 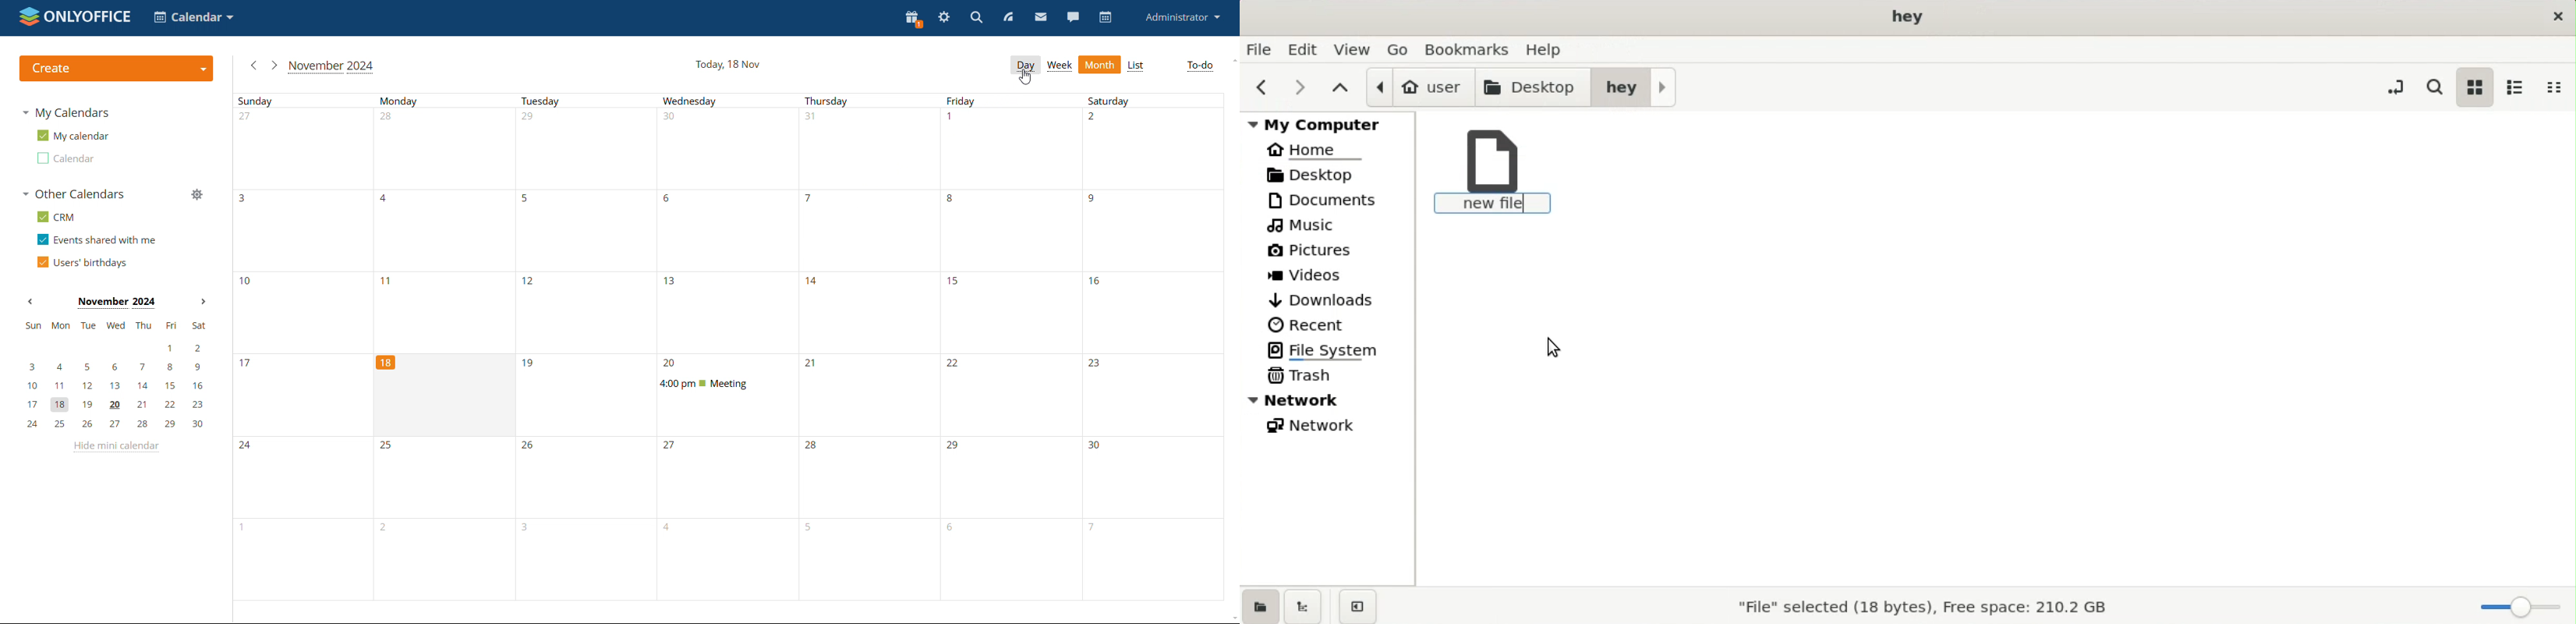 What do you see at coordinates (945, 17) in the screenshot?
I see `settings` at bounding box center [945, 17].